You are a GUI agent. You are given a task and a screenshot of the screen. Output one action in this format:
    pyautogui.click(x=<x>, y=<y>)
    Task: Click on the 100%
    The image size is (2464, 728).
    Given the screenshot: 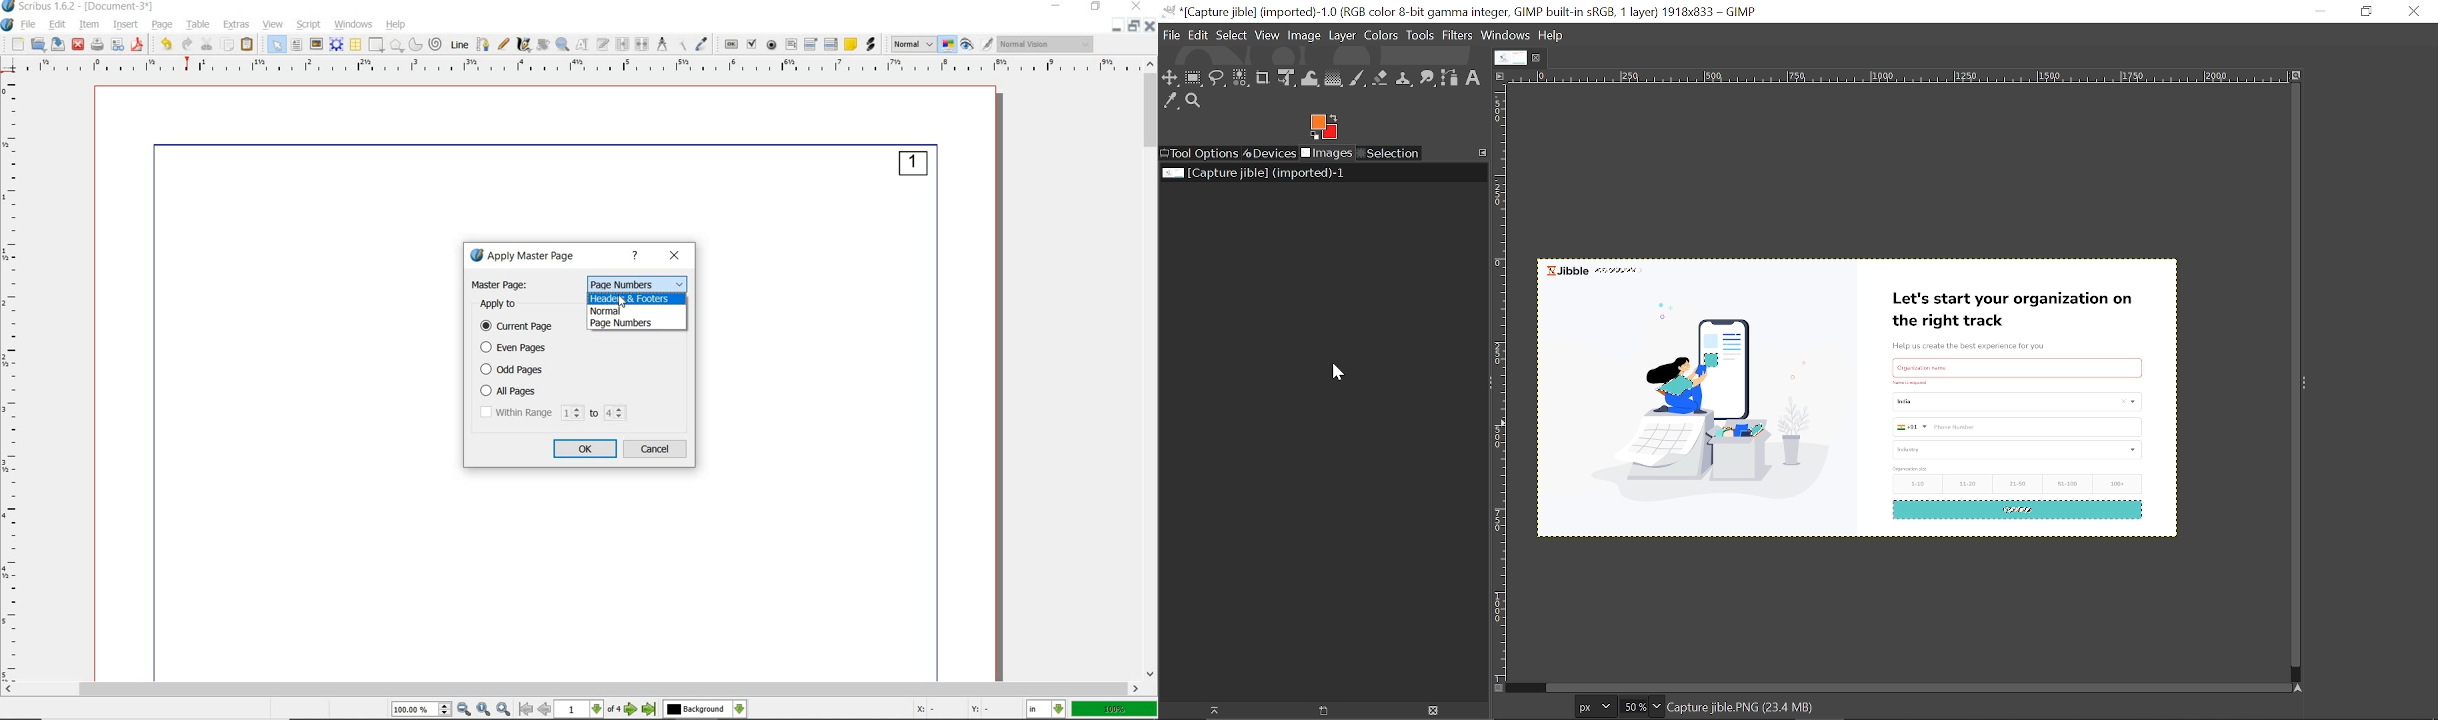 What is the action you would take?
    pyautogui.click(x=1116, y=710)
    